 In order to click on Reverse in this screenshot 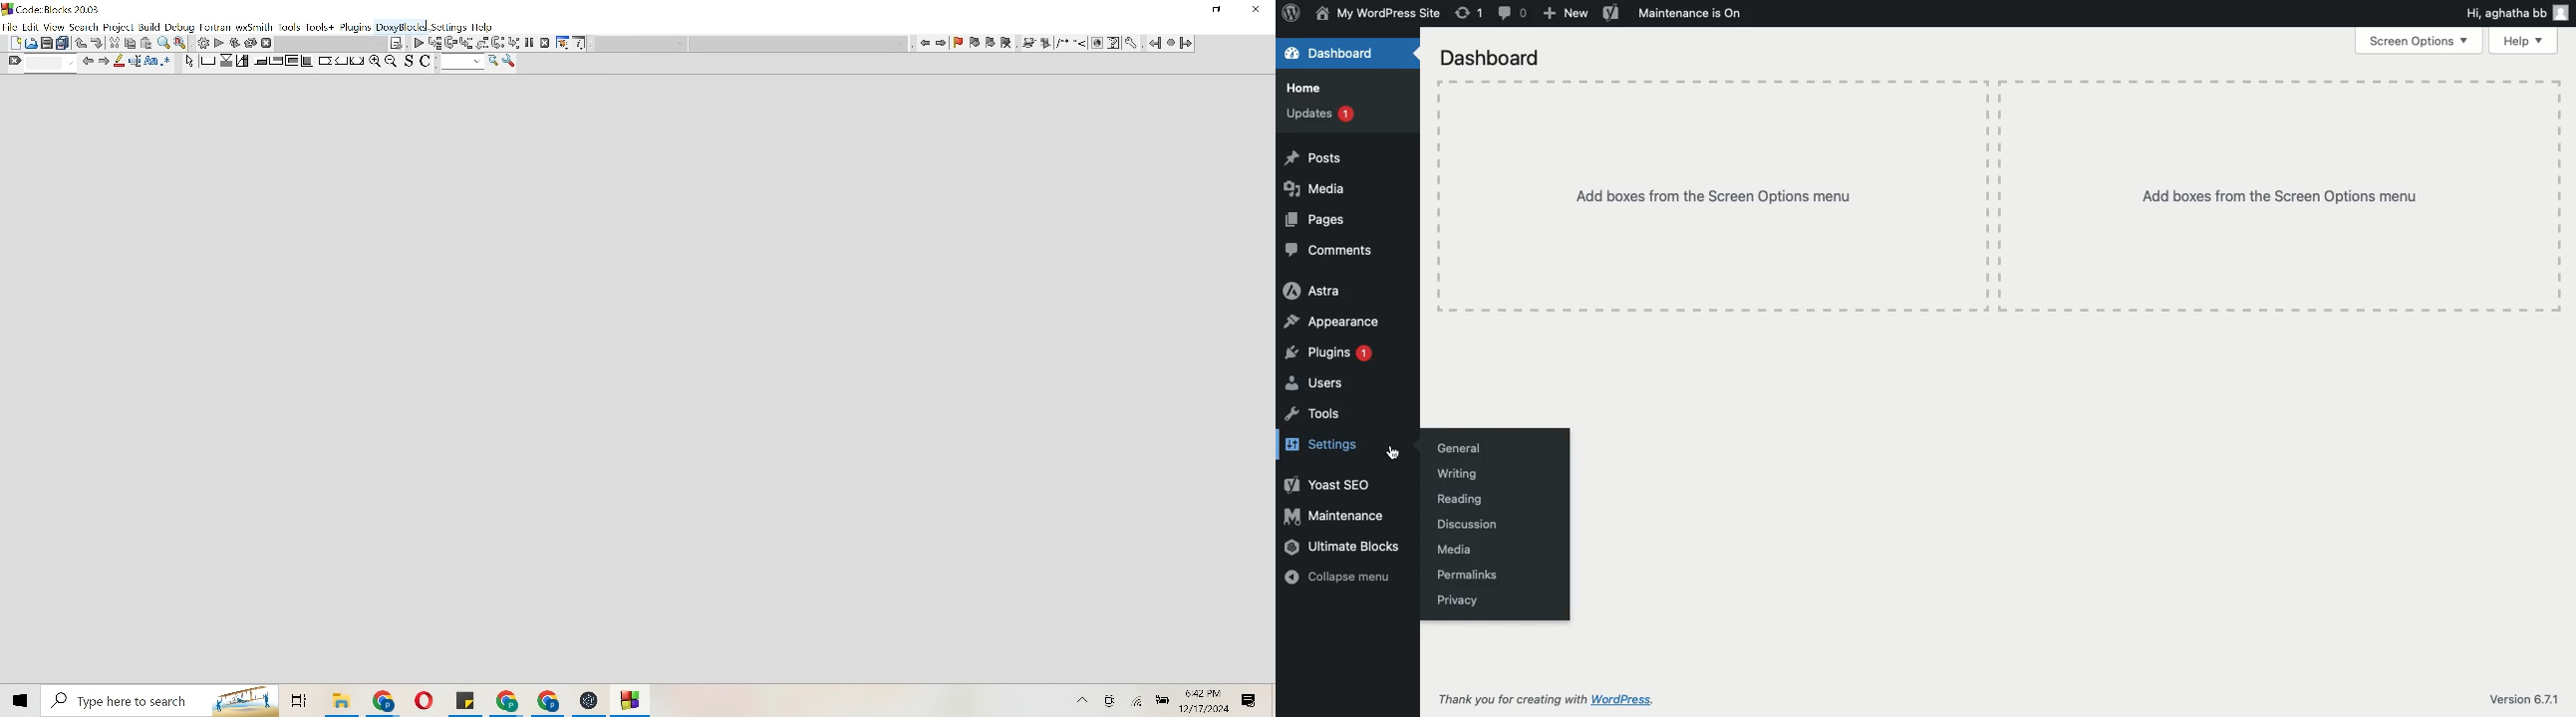, I will do `click(242, 43)`.